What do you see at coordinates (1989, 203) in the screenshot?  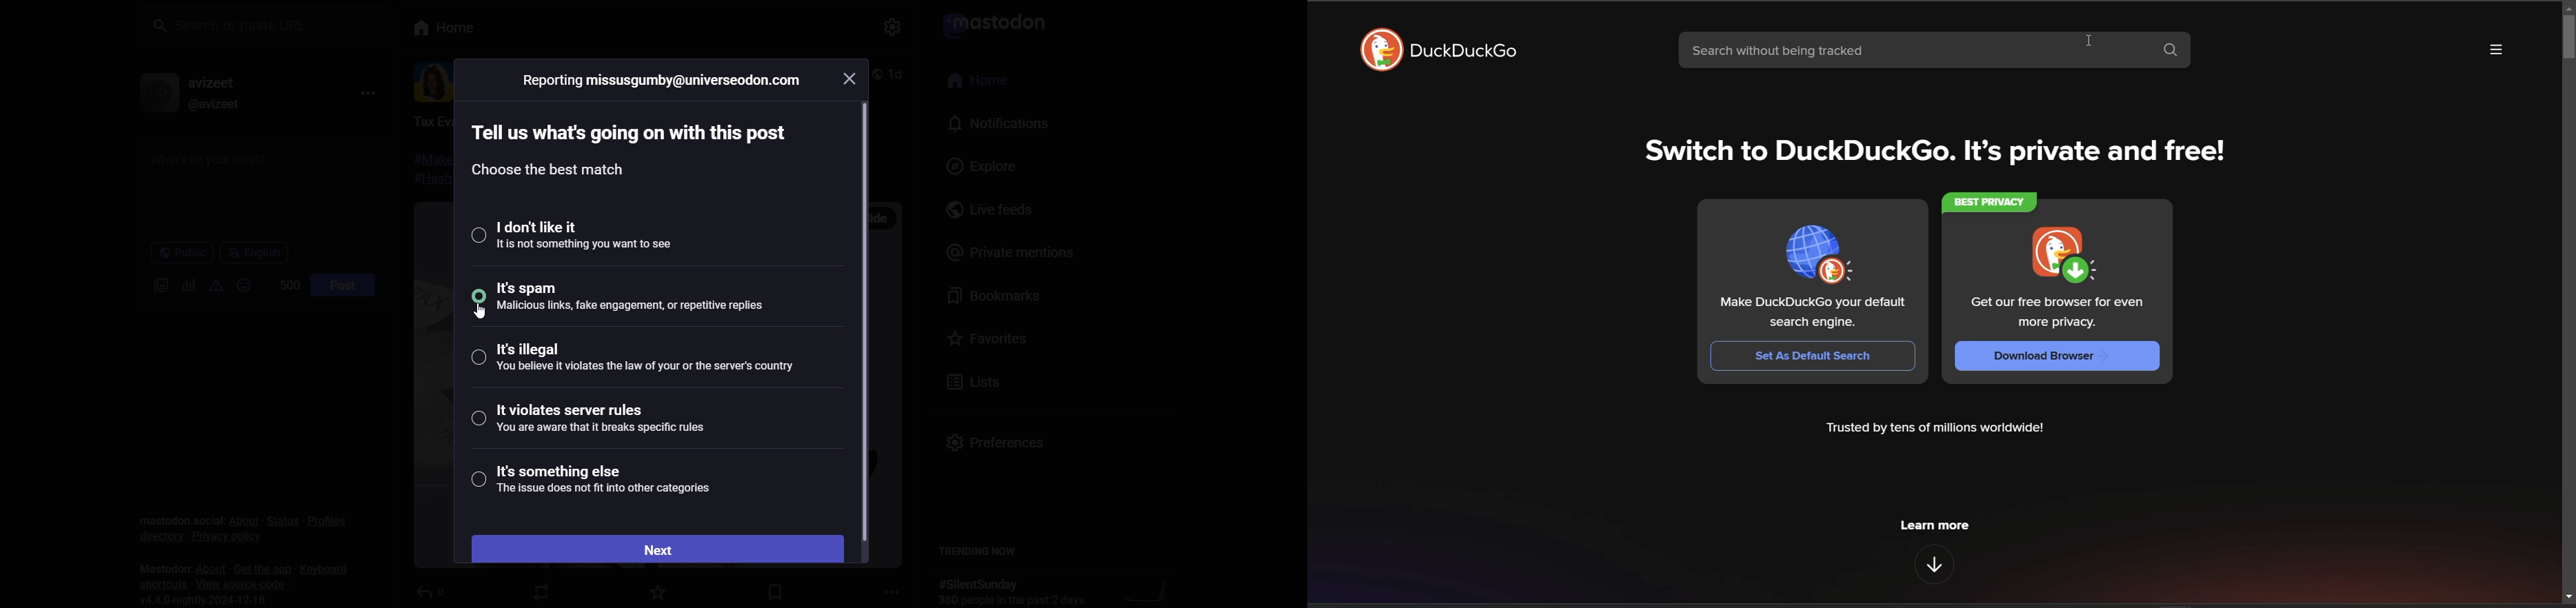 I see `BEST PRIVACY` at bounding box center [1989, 203].